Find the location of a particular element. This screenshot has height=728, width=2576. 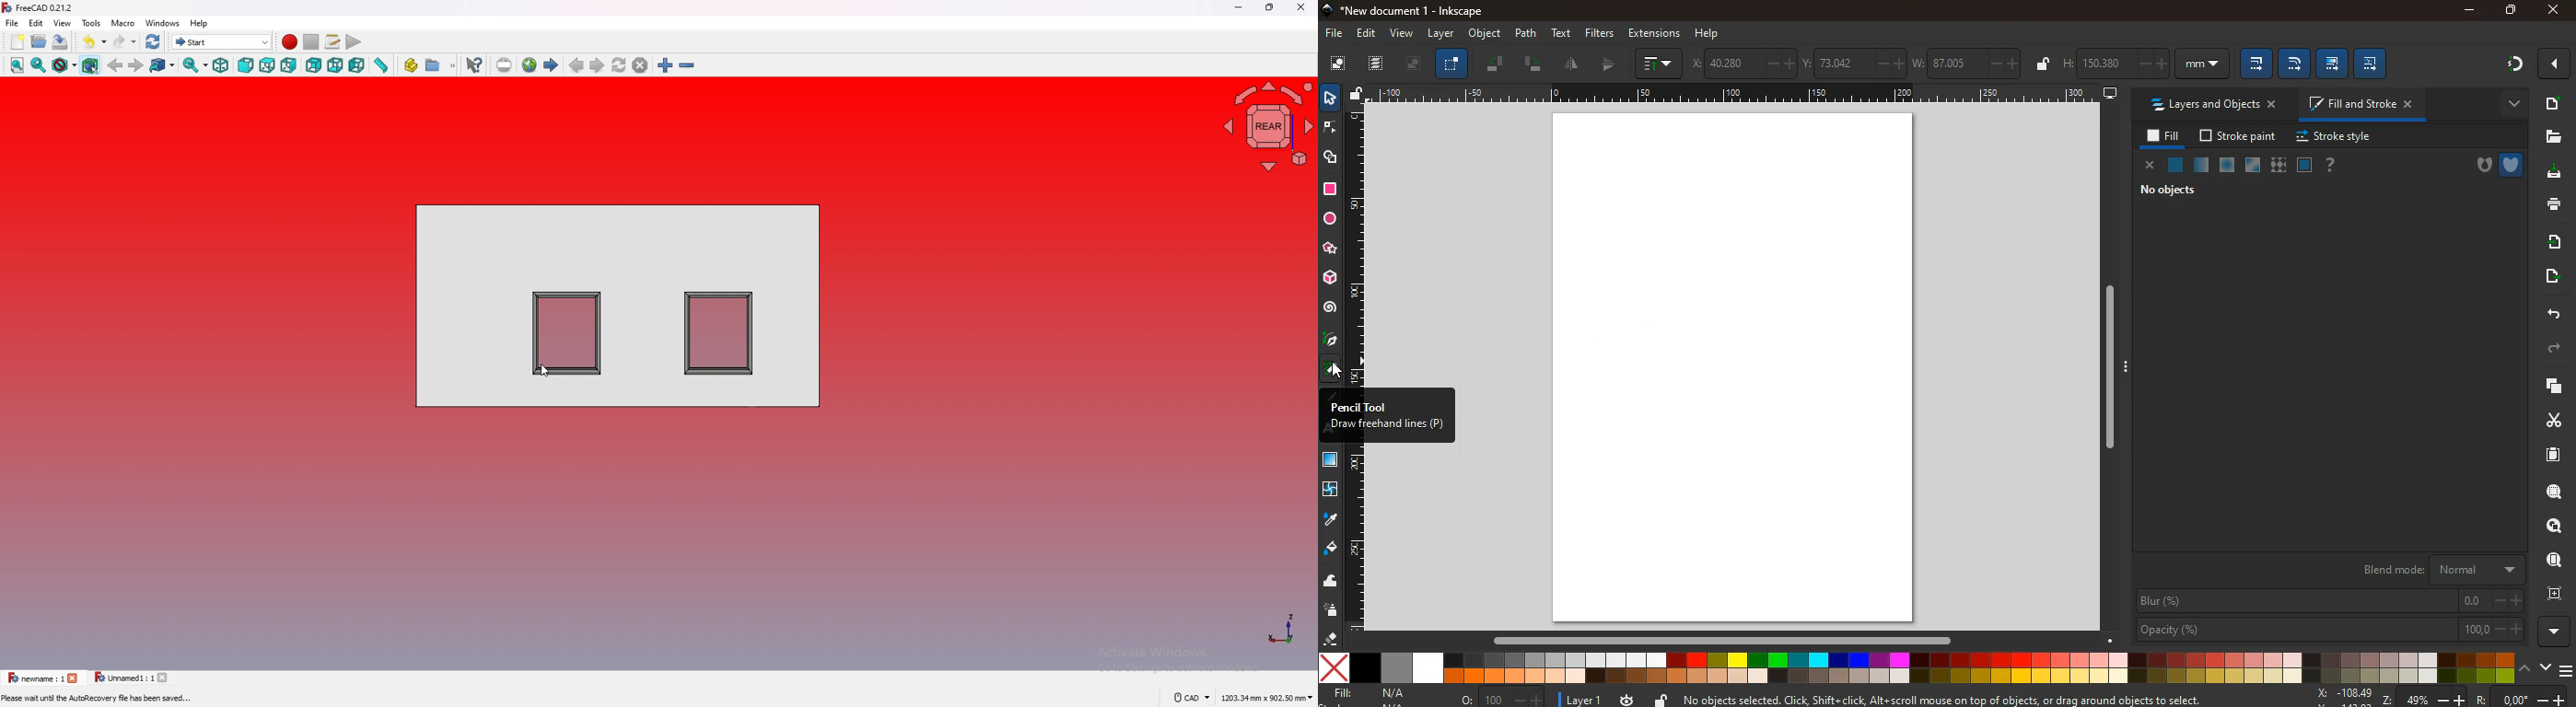

what's this? is located at coordinates (474, 65).